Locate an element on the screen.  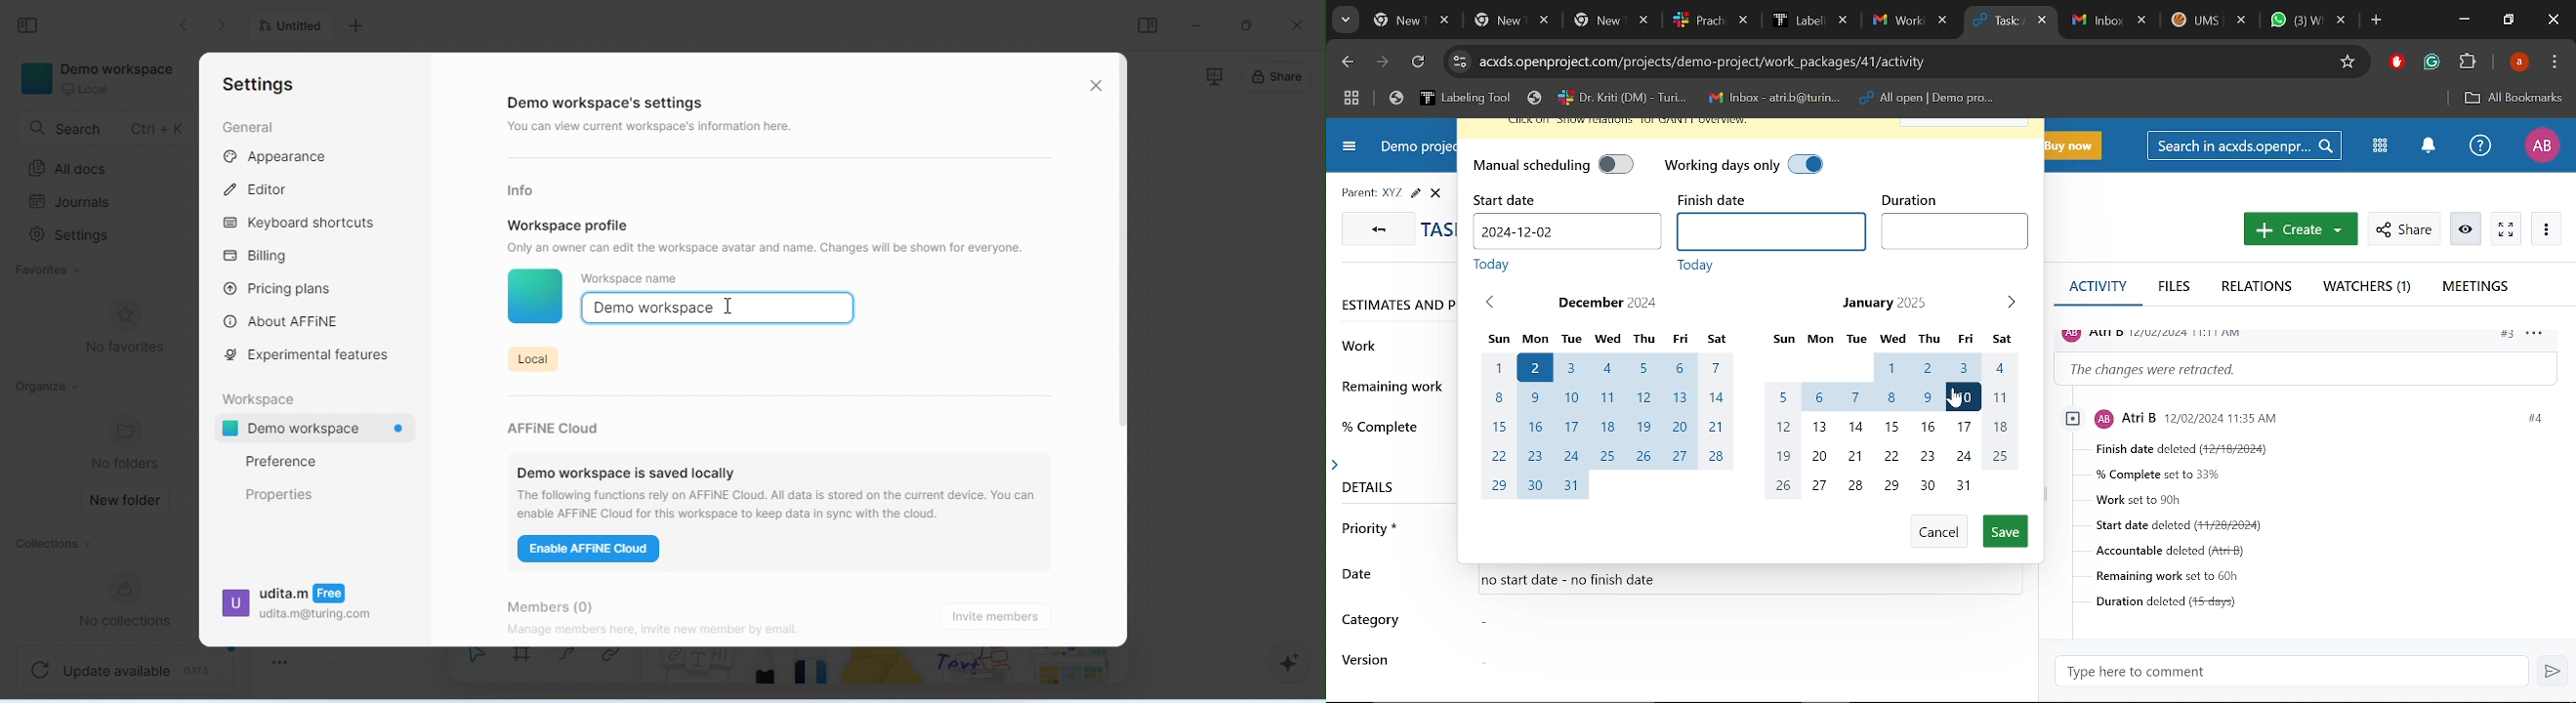
Cursor is located at coordinates (1952, 400).